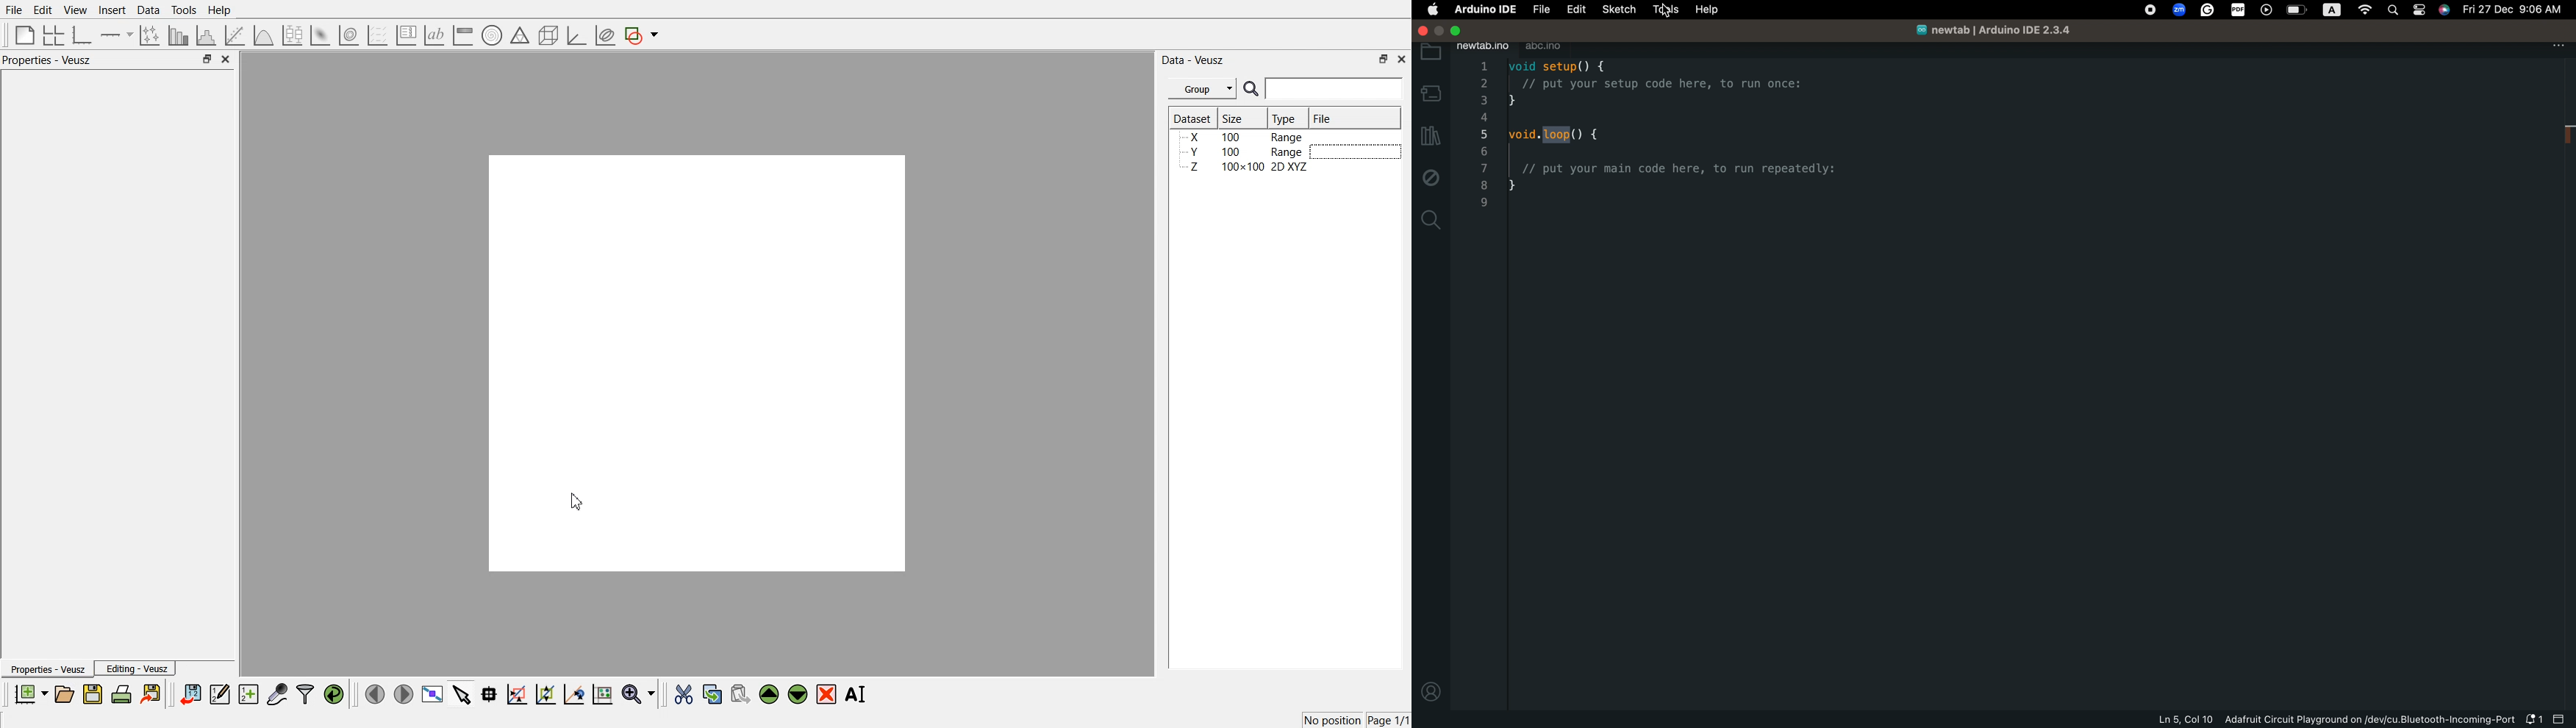 This screenshot has width=2576, height=728. What do you see at coordinates (219, 693) in the screenshot?
I see `Edit and enter new dataset` at bounding box center [219, 693].